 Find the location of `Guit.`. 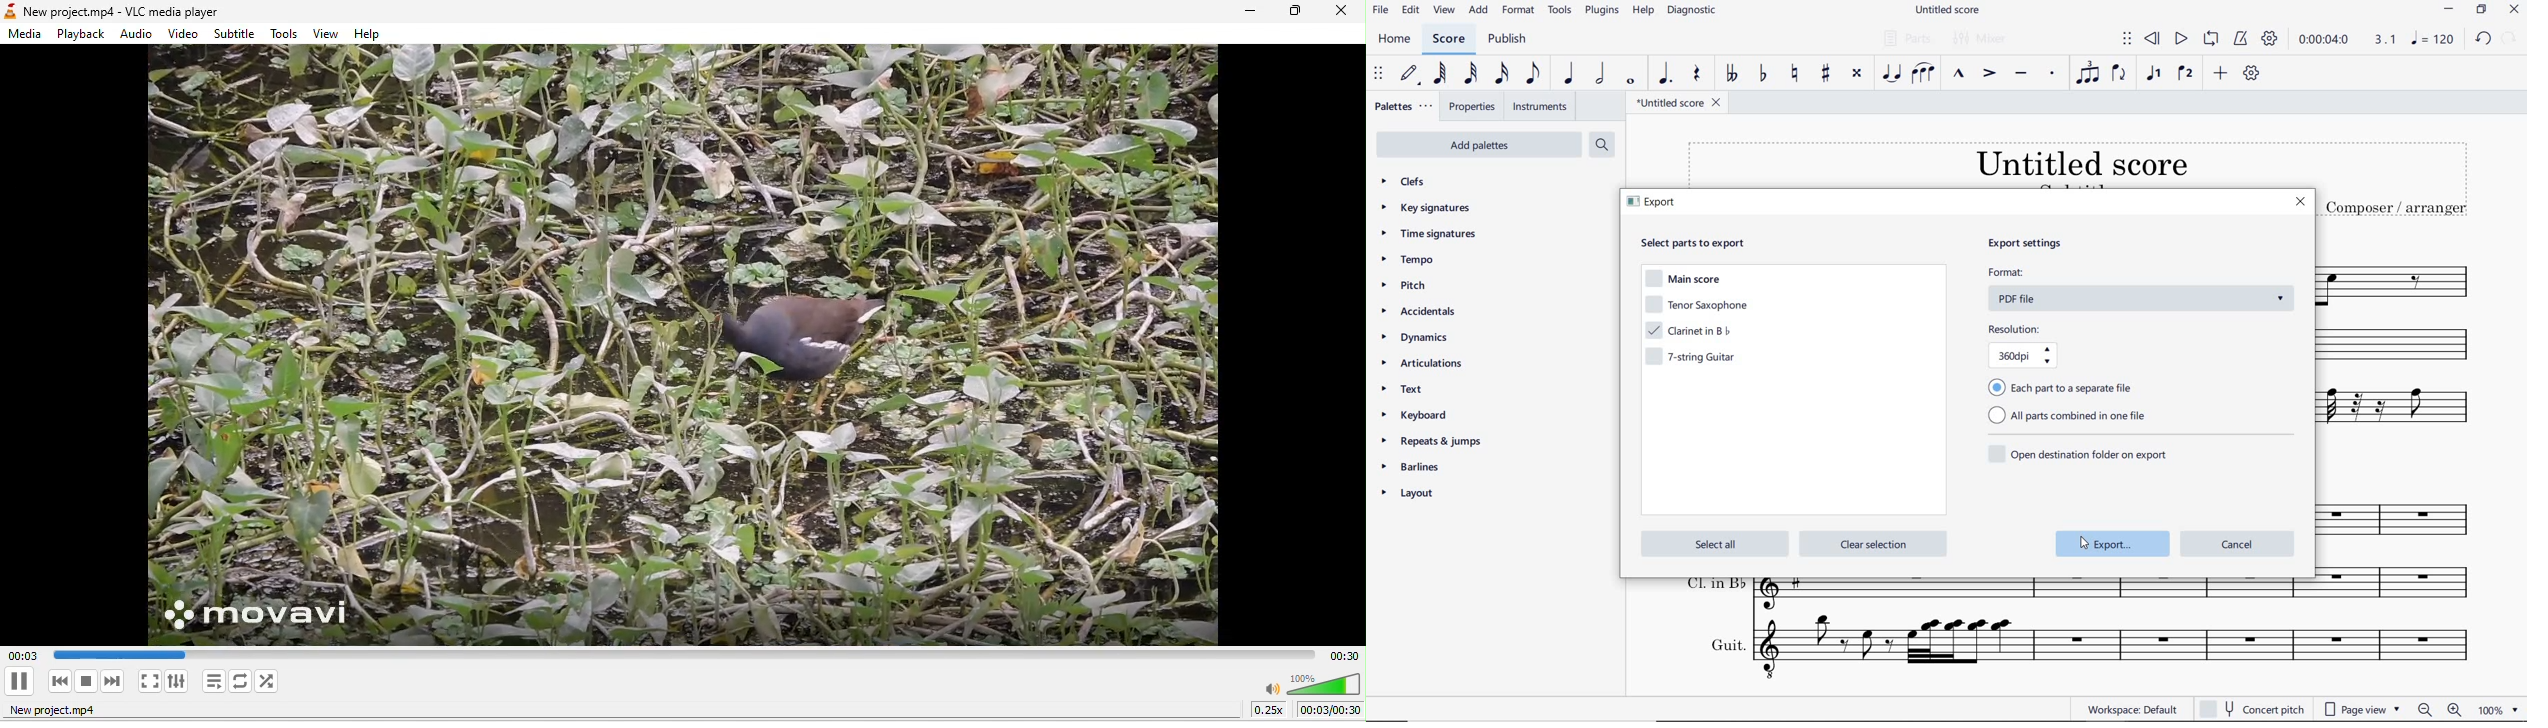

Guit. is located at coordinates (2080, 649).